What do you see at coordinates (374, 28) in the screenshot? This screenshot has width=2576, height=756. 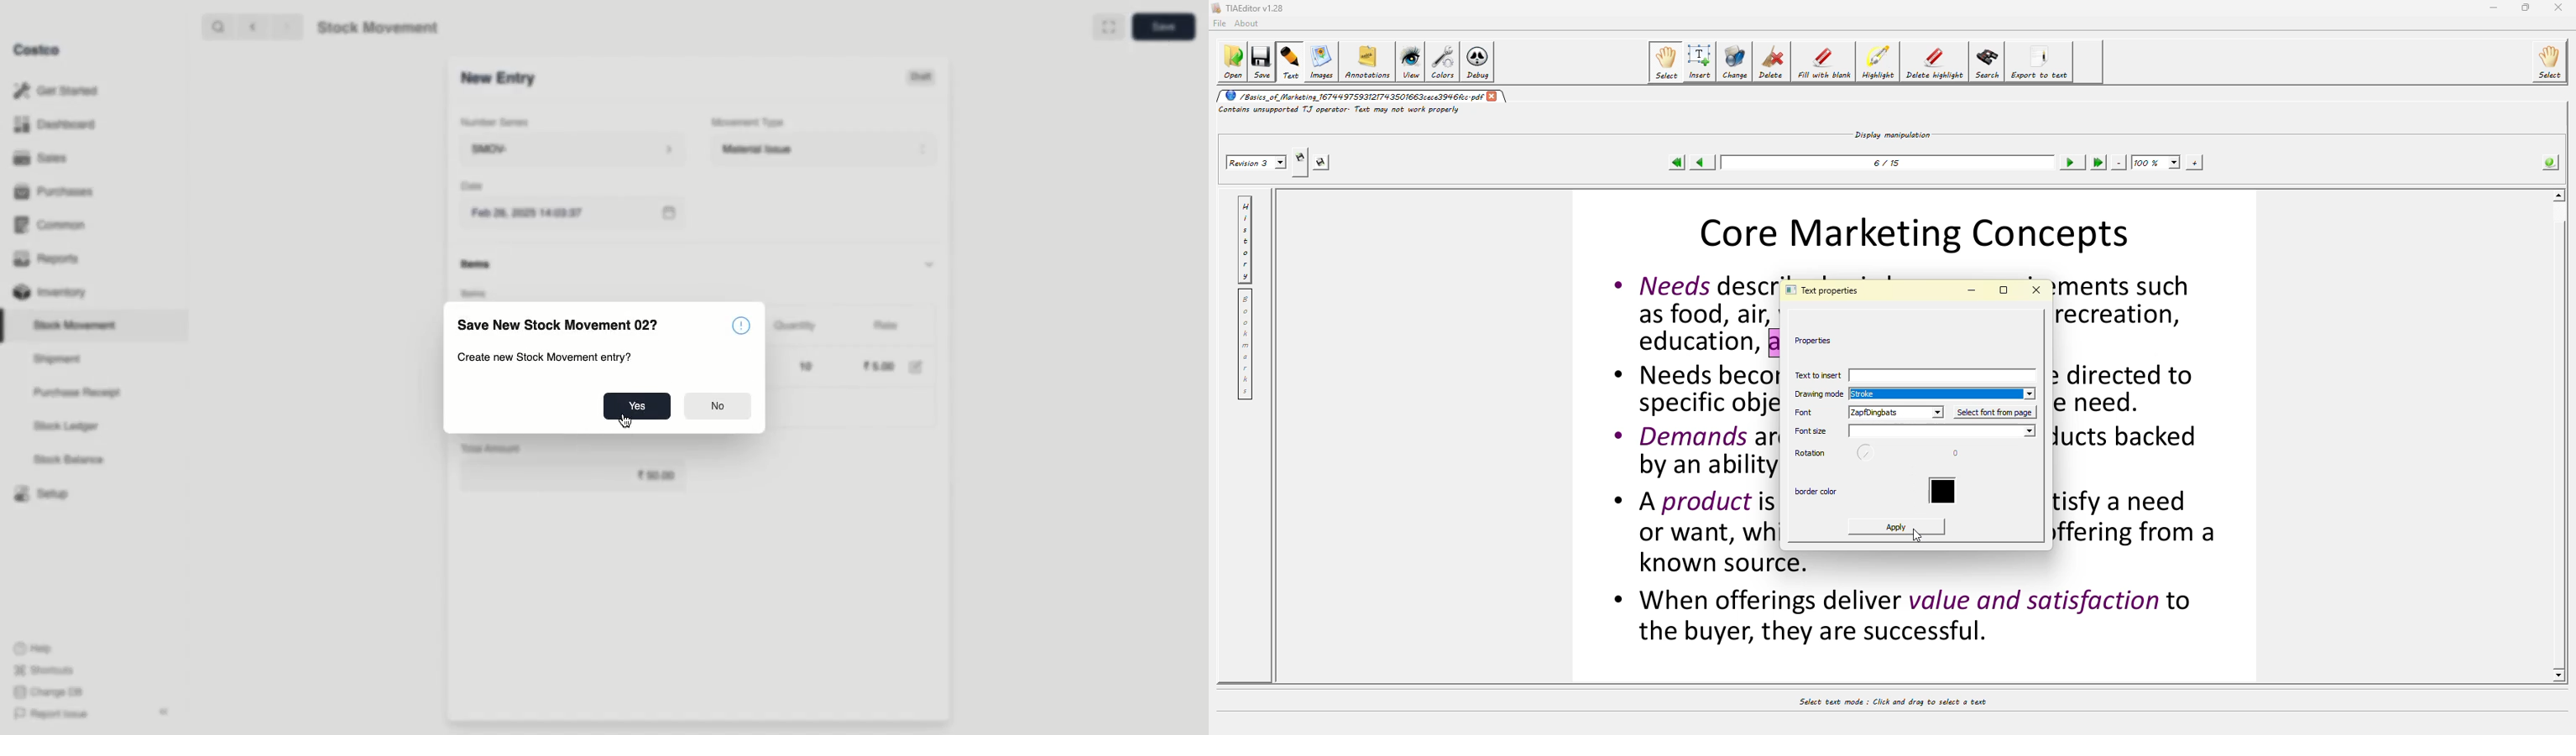 I see `Stock Movement` at bounding box center [374, 28].